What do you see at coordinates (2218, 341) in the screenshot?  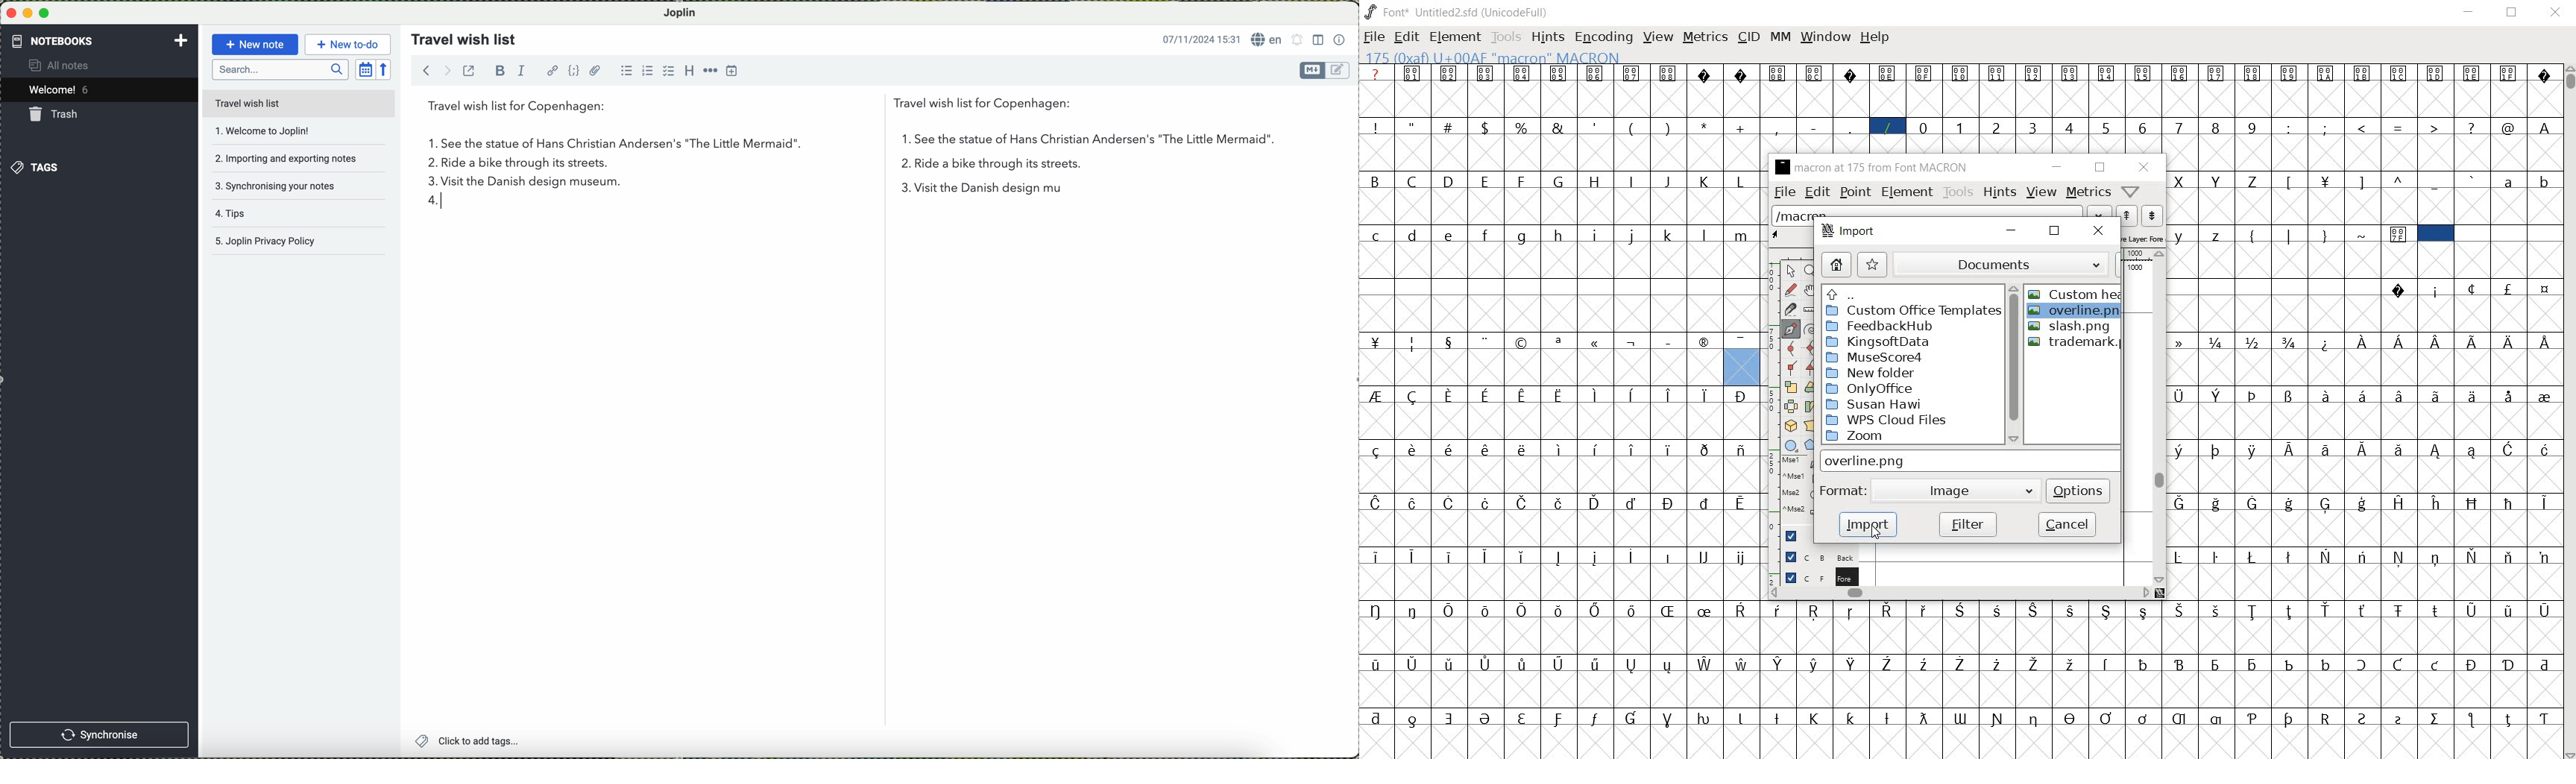 I see `Symbol` at bounding box center [2218, 341].